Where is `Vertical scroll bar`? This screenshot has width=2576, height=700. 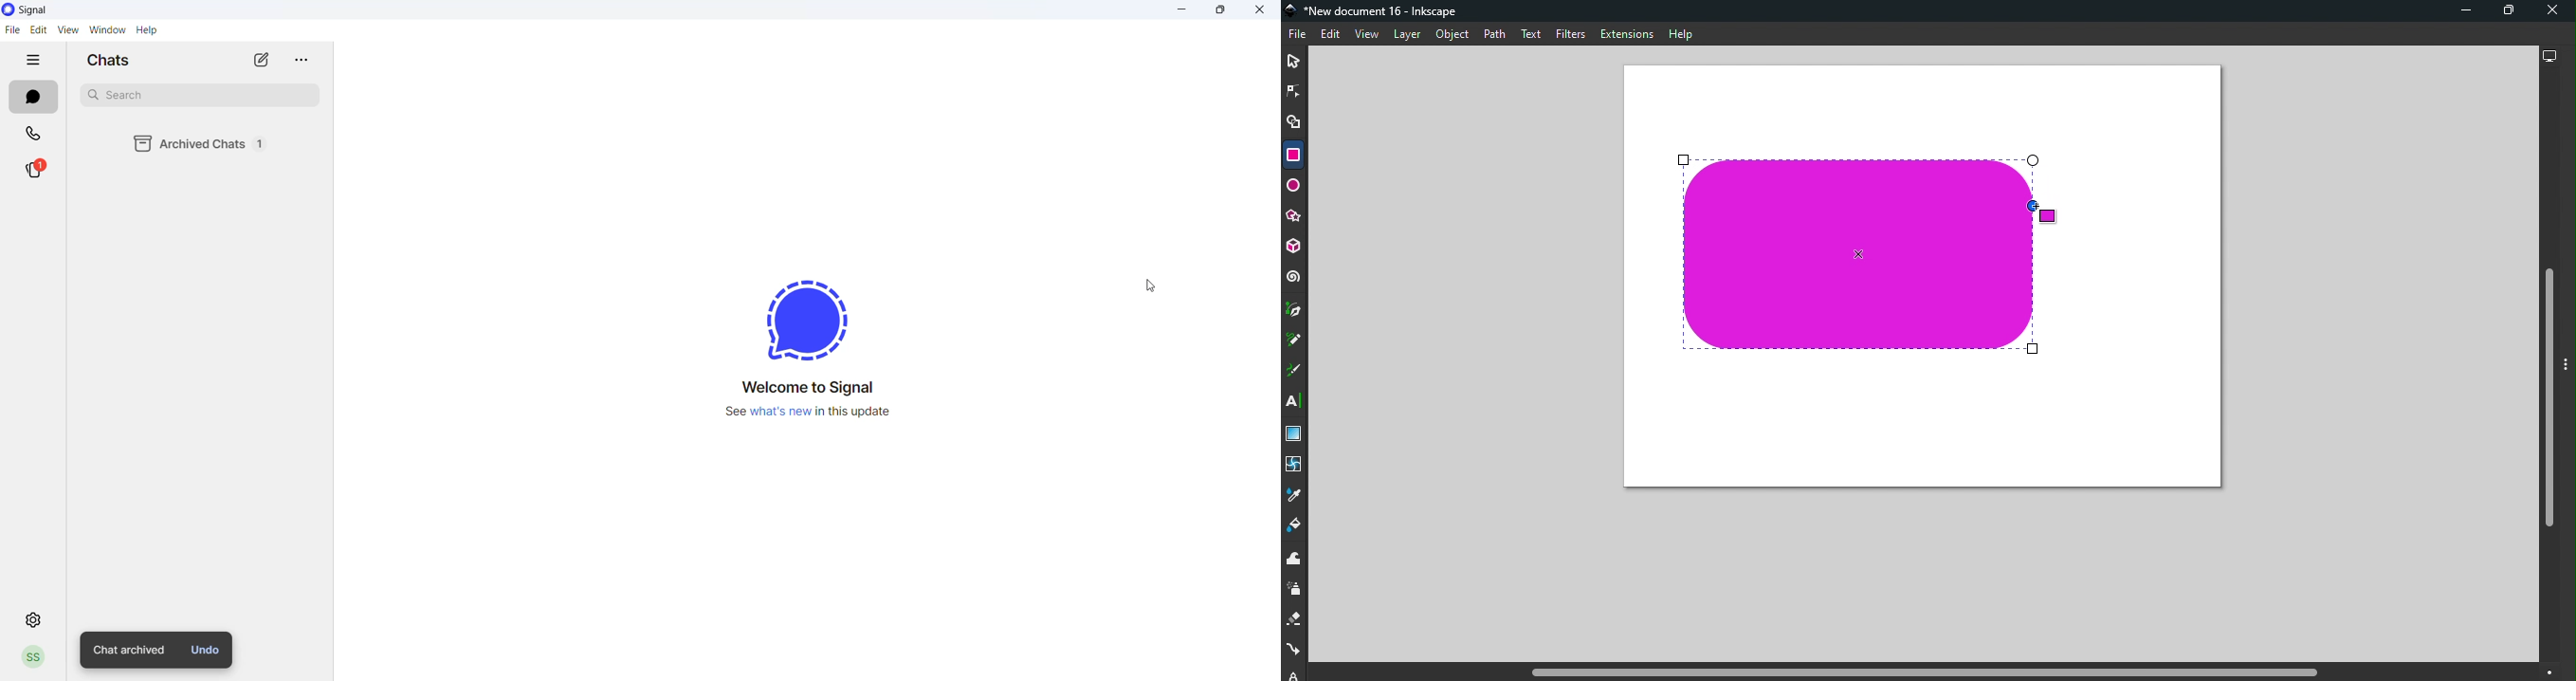
Vertical scroll bar is located at coordinates (2548, 367).